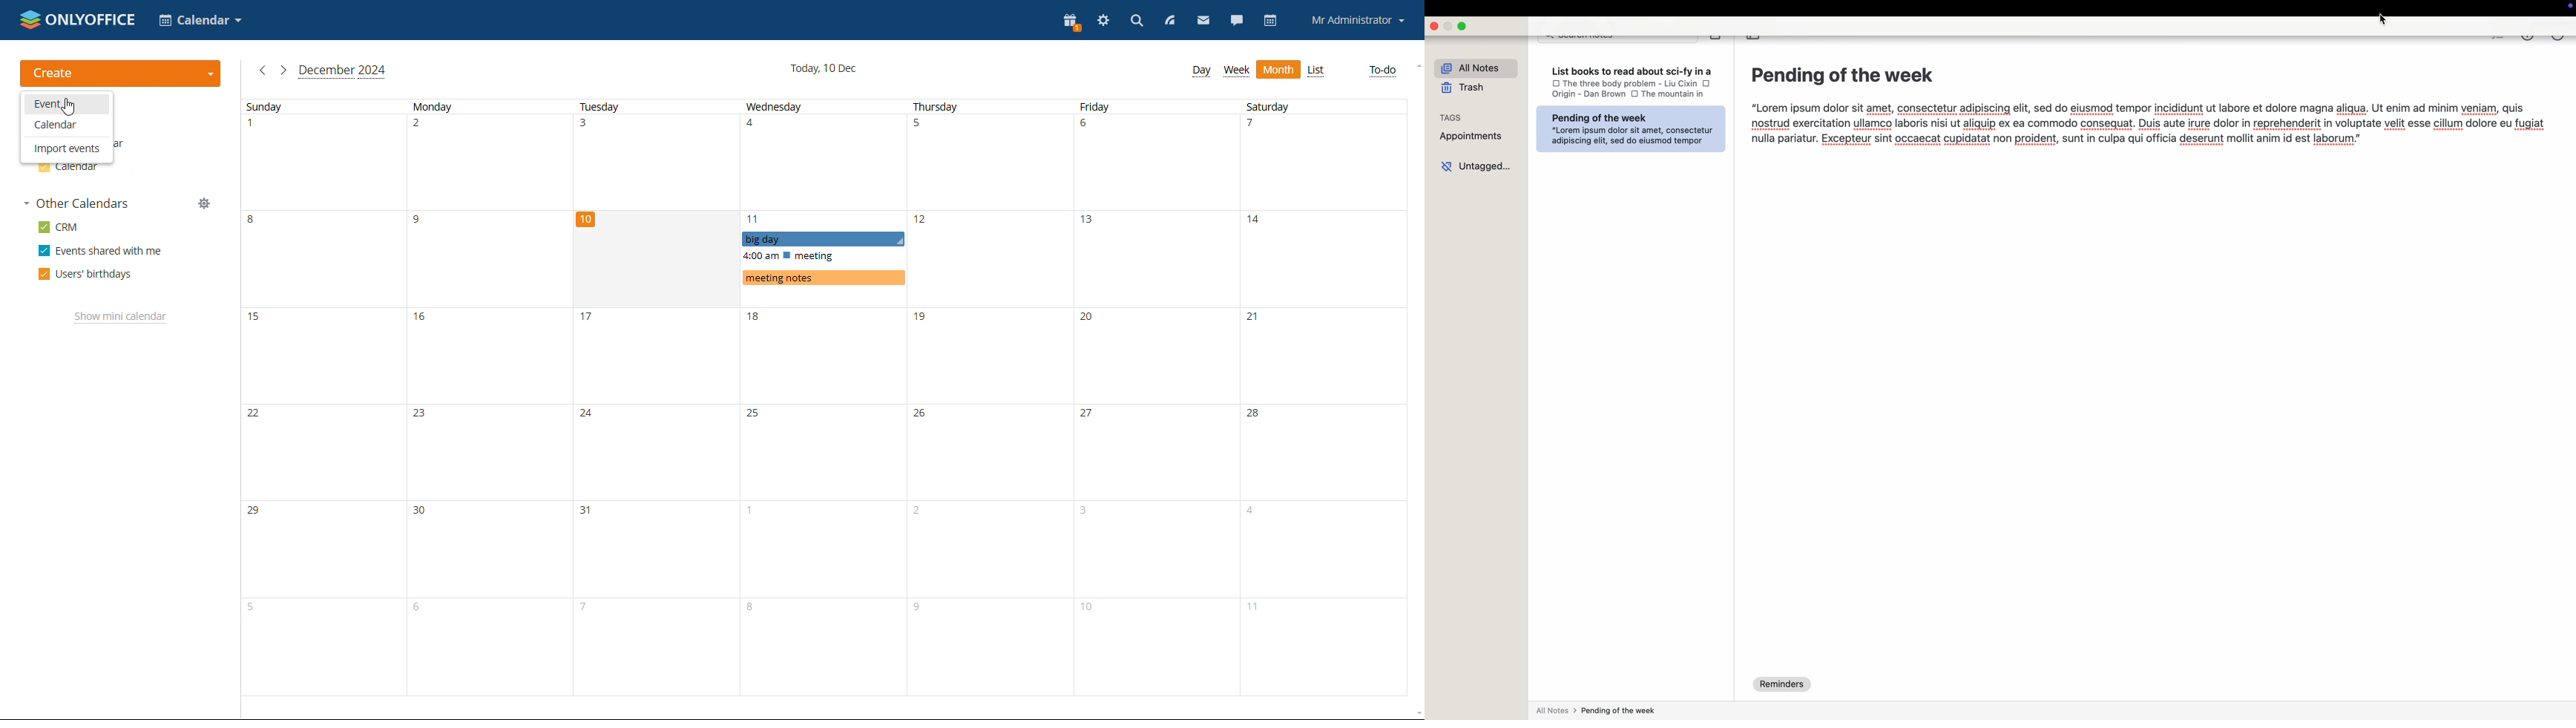 The image size is (2576, 728). I want to click on checkbox, so click(1635, 94).